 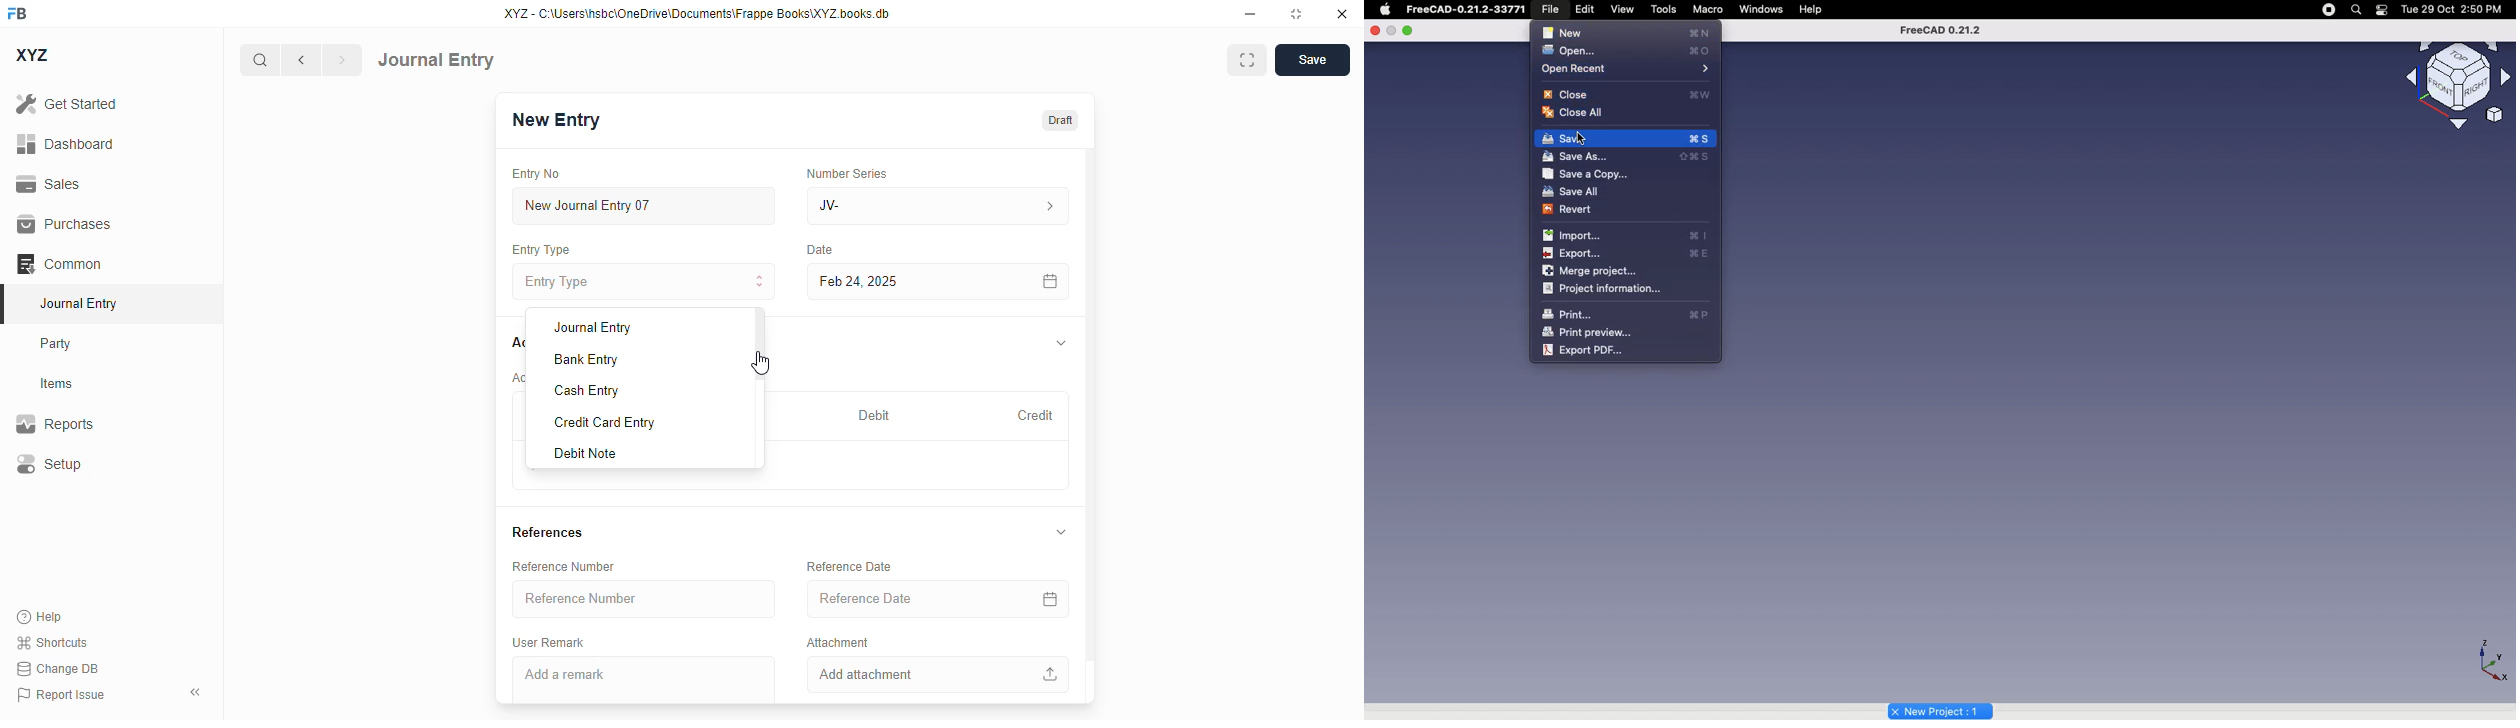 I want to click on Merge project, so click(x=1594, y=271).